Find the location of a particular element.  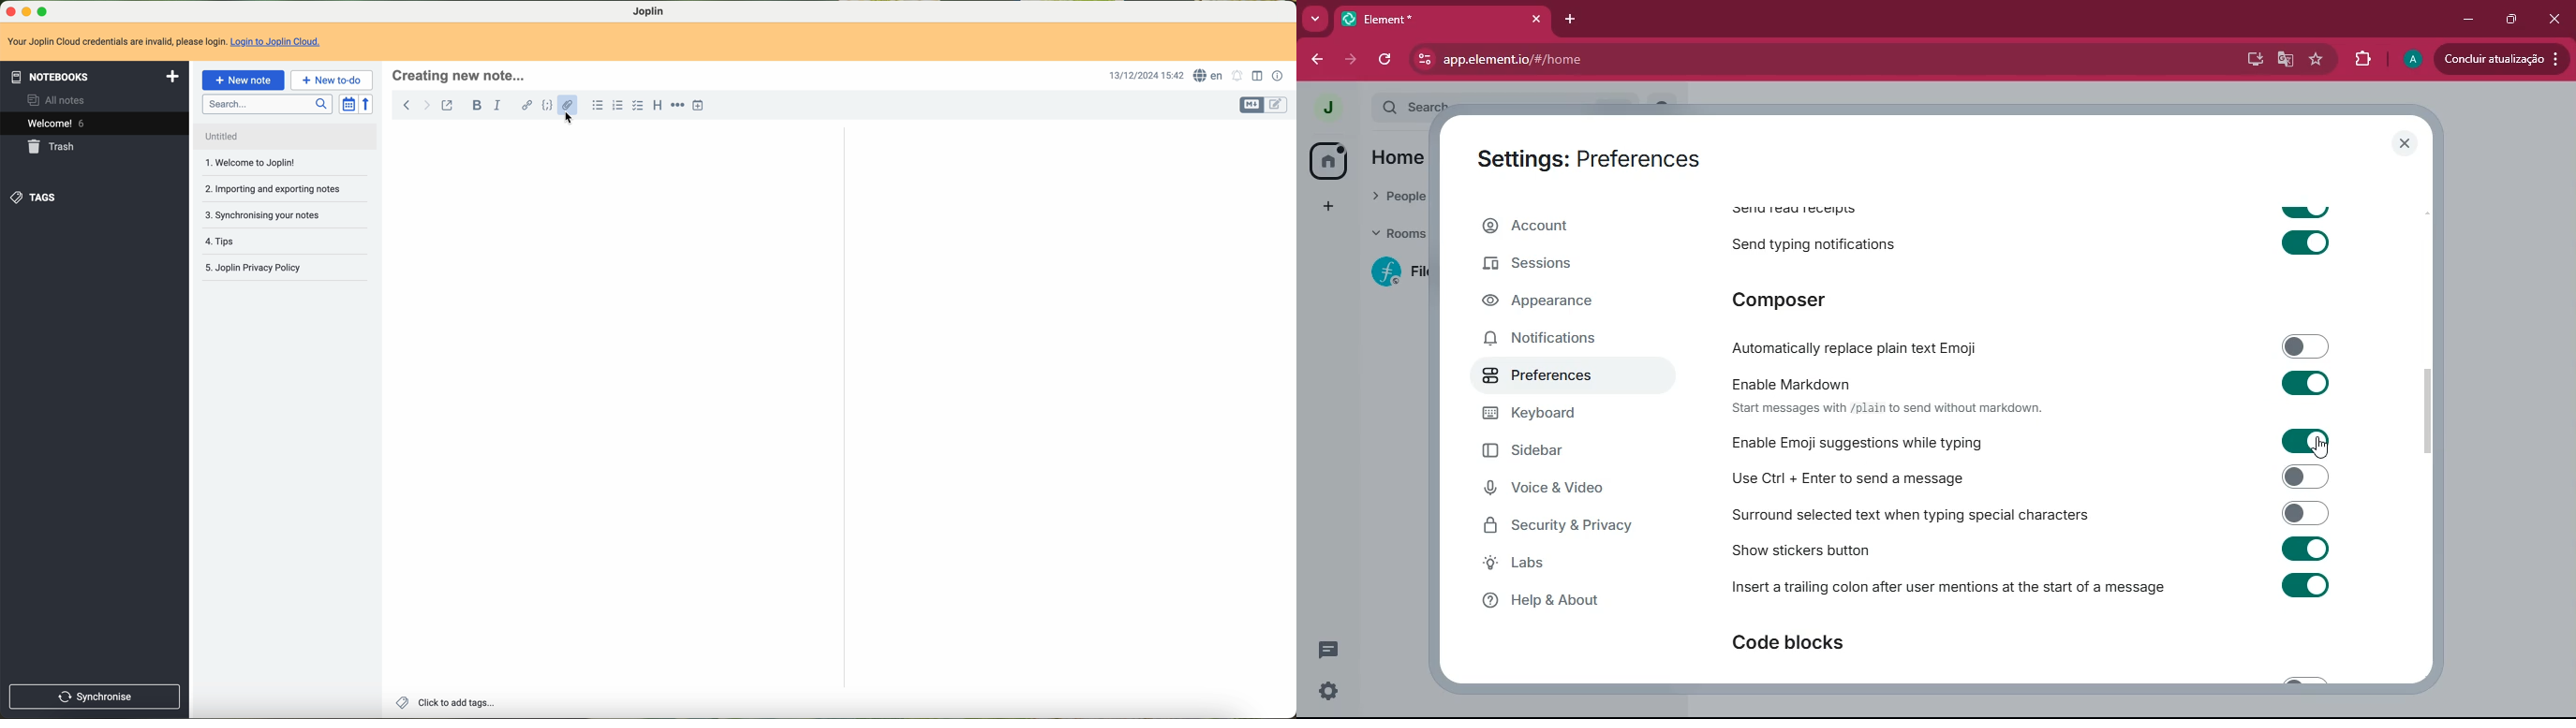

toggle editor layout is located at coordinates (1259, 76).